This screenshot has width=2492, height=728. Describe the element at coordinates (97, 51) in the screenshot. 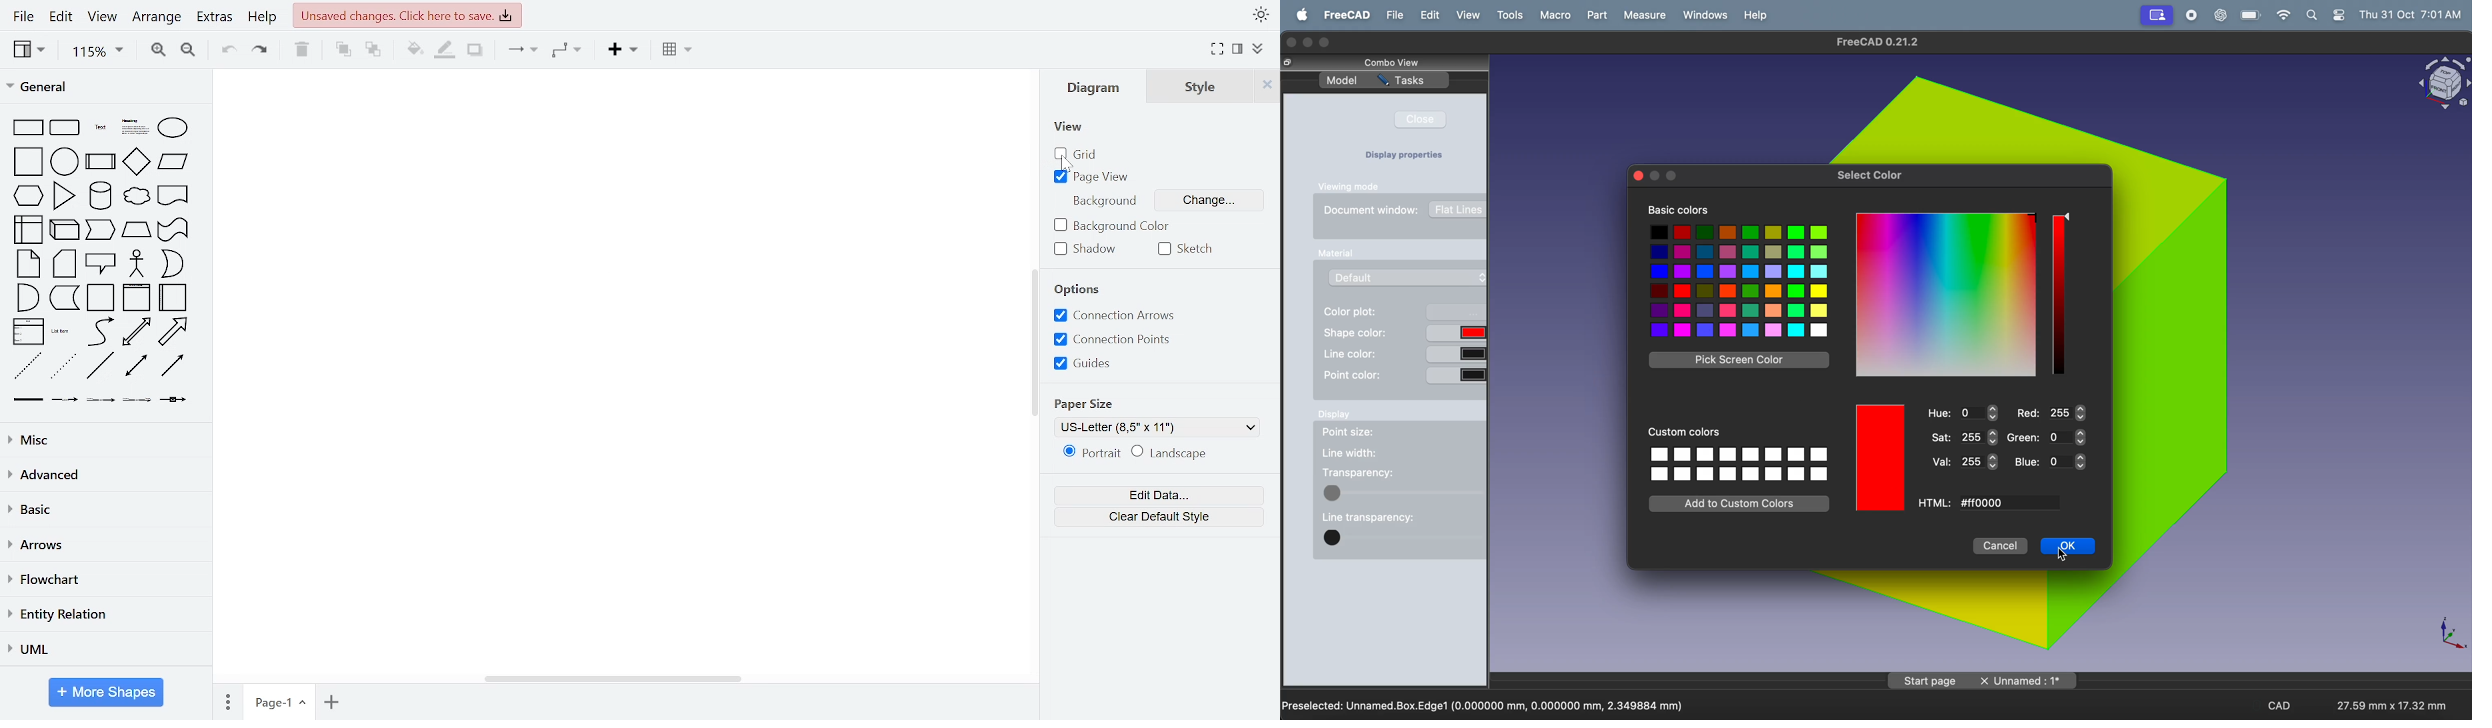

I see `zoom` at that location.